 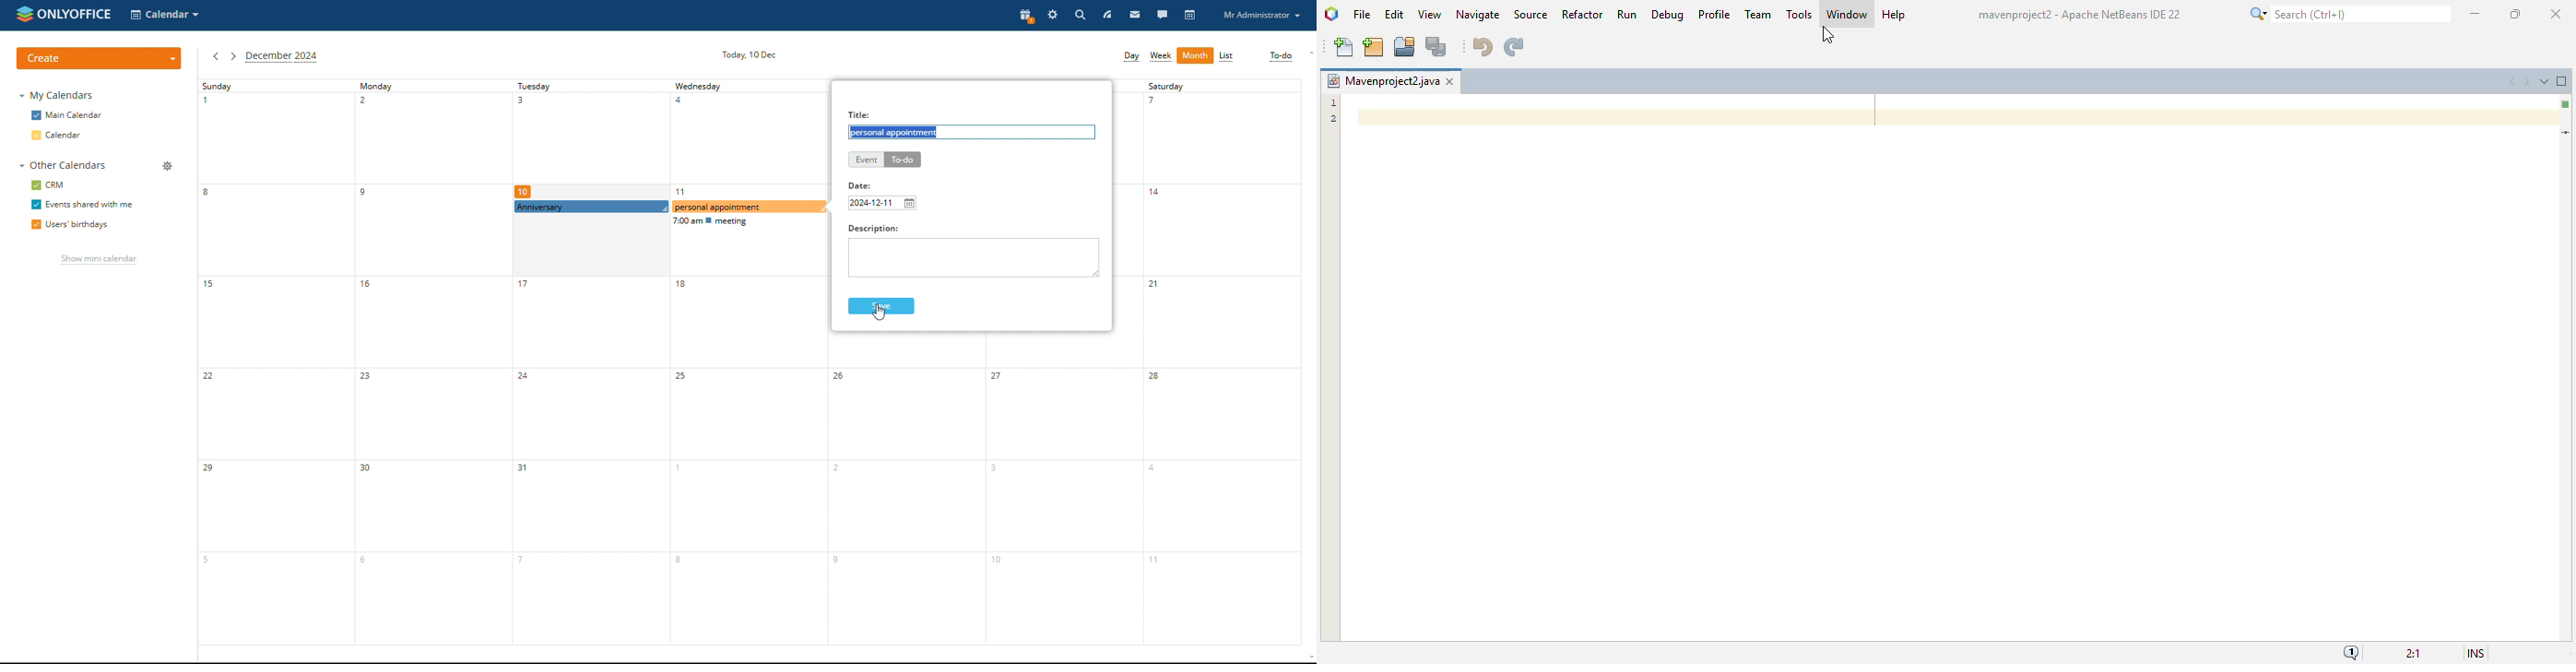 What do you see at coordinates (1106, 16) in the screenshot?
I see `feed` at bounding box center [1106, 16].